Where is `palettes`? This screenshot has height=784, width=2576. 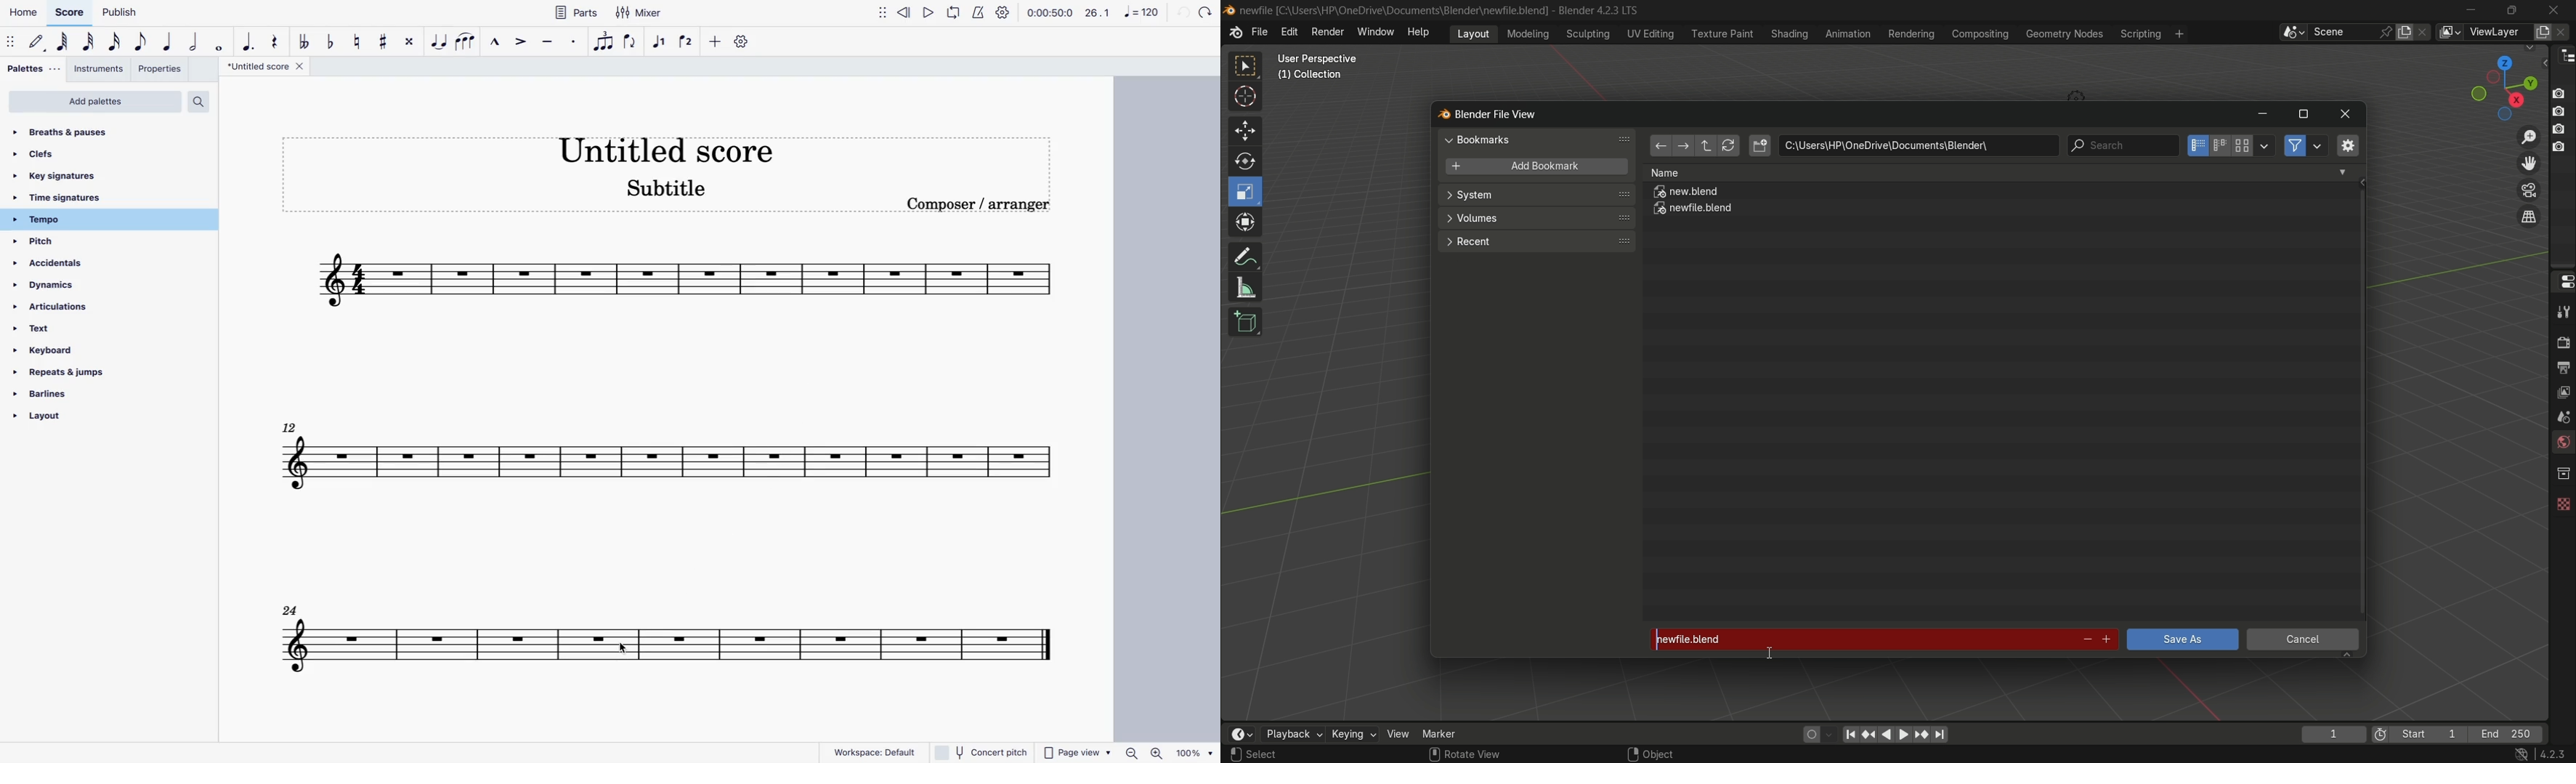
palettes is located at coordinates (31, 68).